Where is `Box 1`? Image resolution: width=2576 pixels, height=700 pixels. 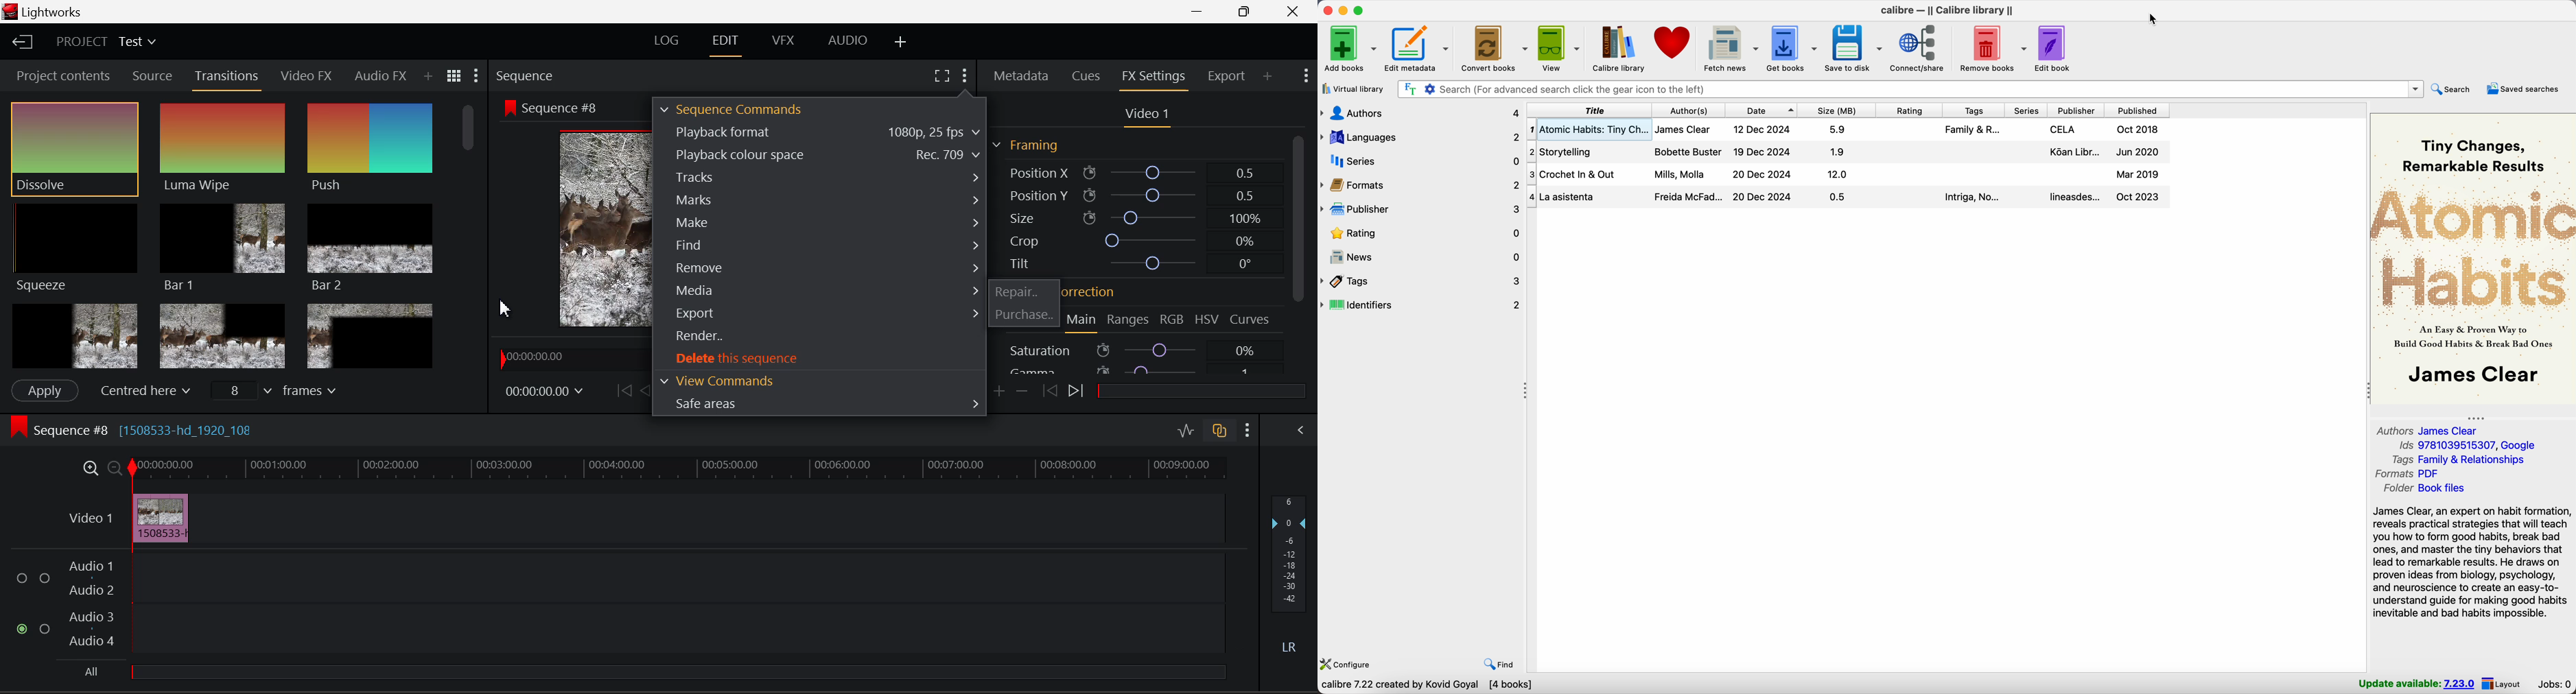 Box 1 is located at coordinates (73, 335).